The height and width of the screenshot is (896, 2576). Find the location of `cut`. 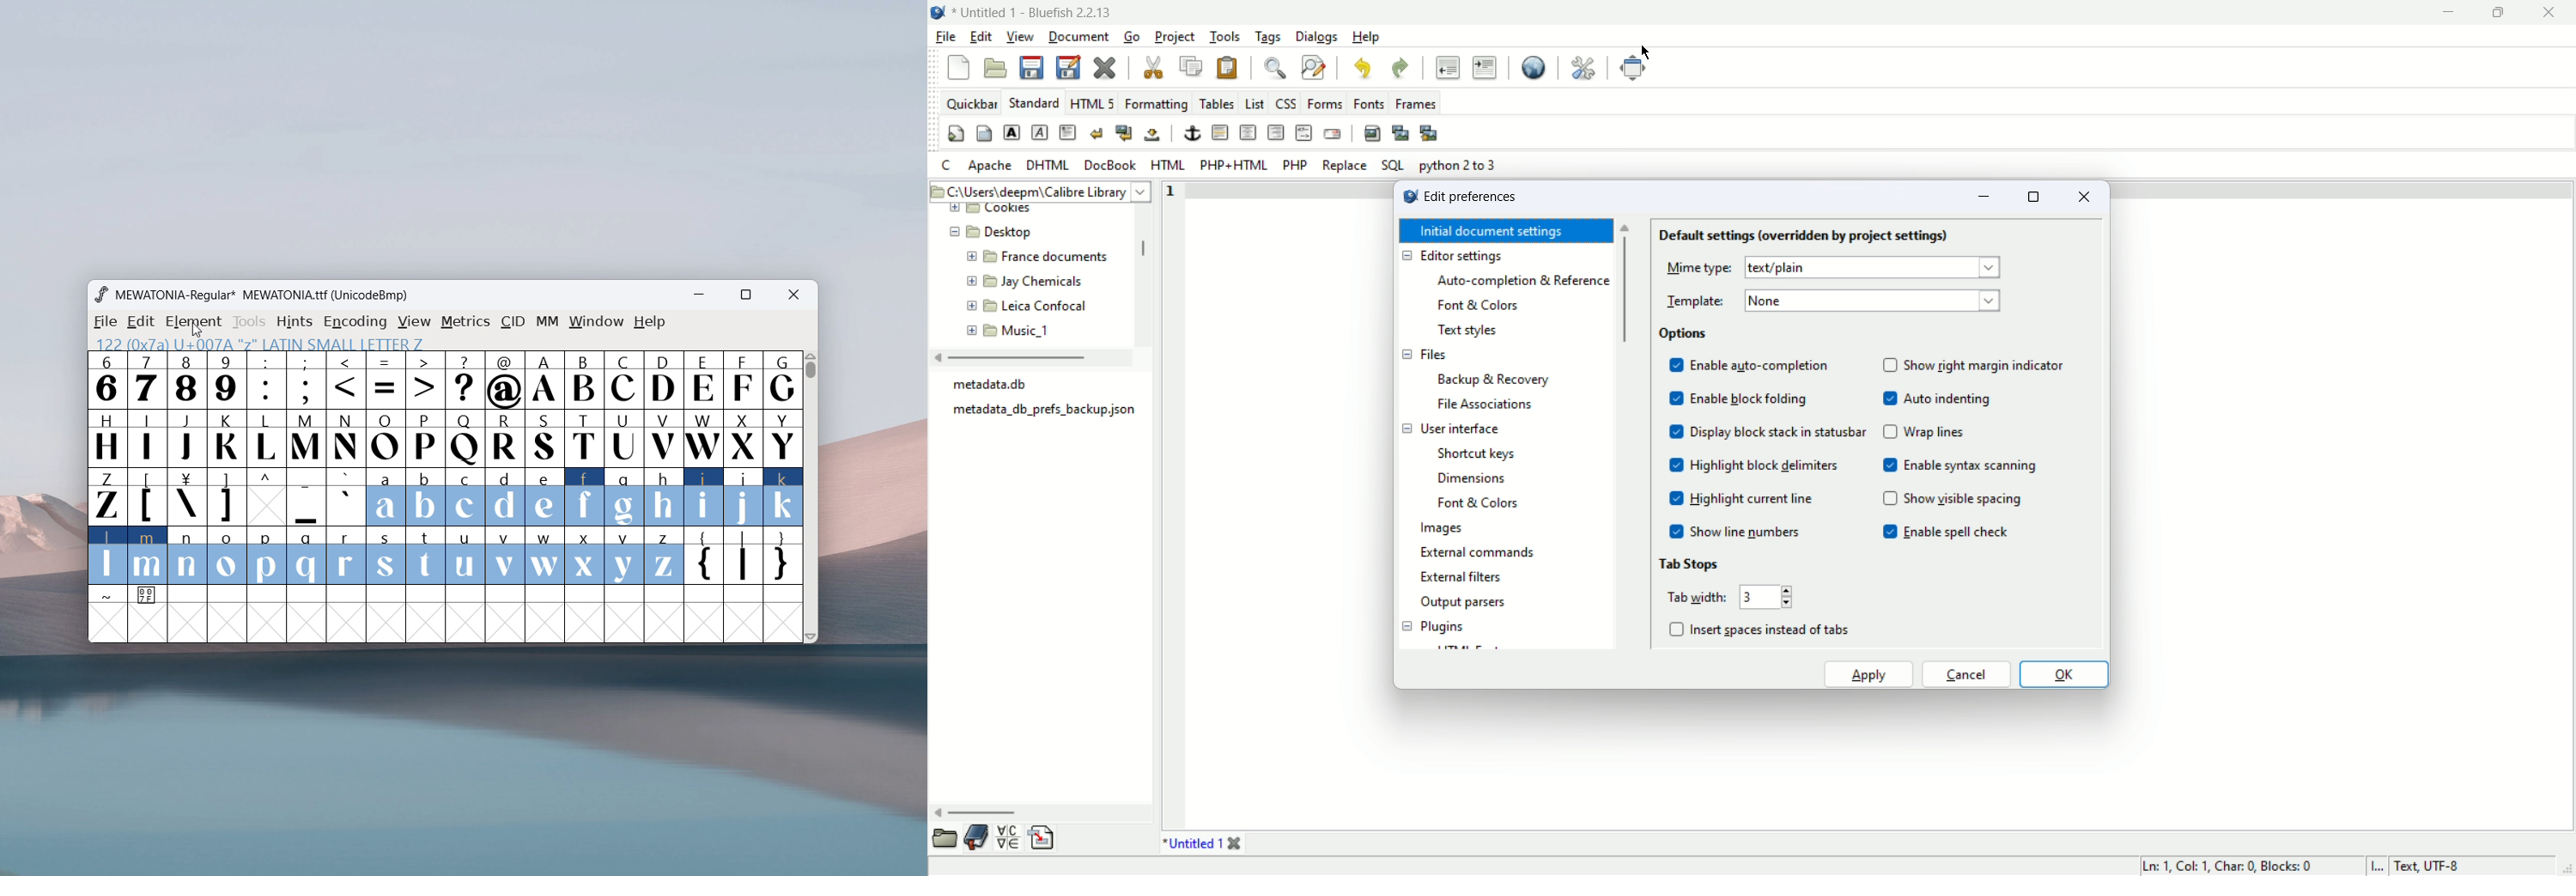

cut is located at coordinates (1154, 69).